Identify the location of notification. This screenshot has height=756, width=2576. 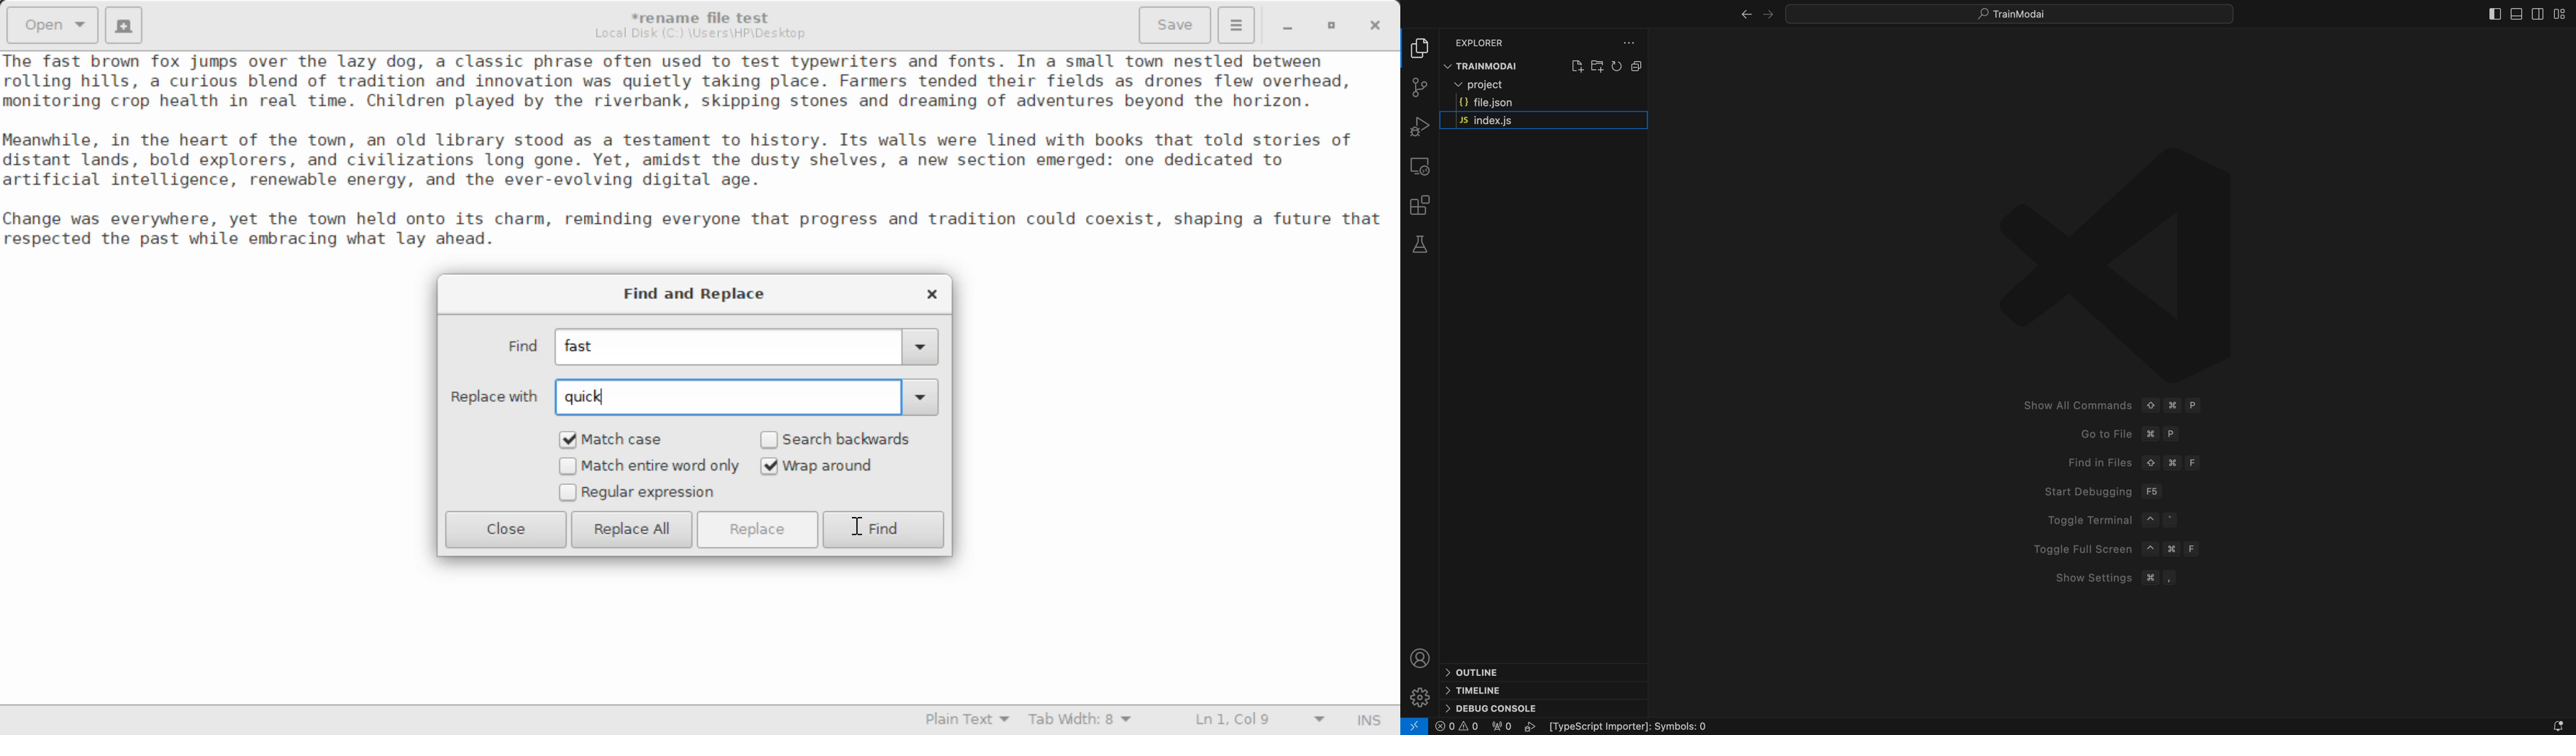
(2553, 724).